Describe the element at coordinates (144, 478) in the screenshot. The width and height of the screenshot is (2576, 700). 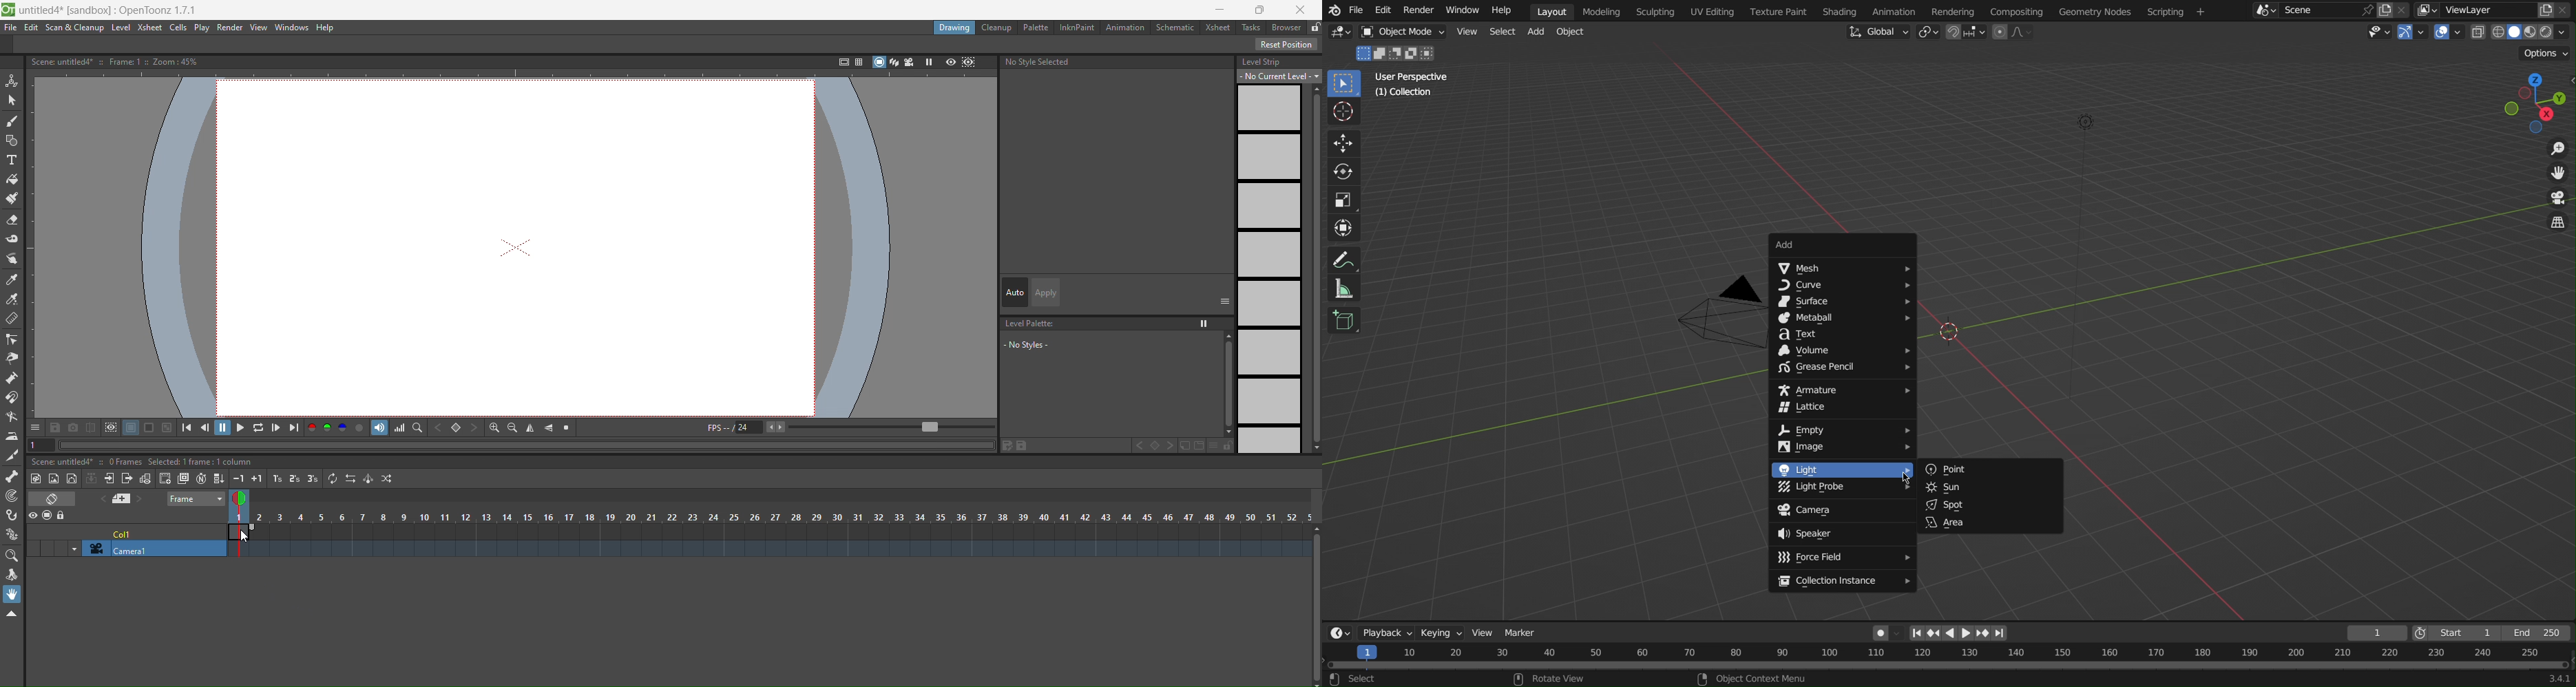
I see `toggle edit in place` at that location.